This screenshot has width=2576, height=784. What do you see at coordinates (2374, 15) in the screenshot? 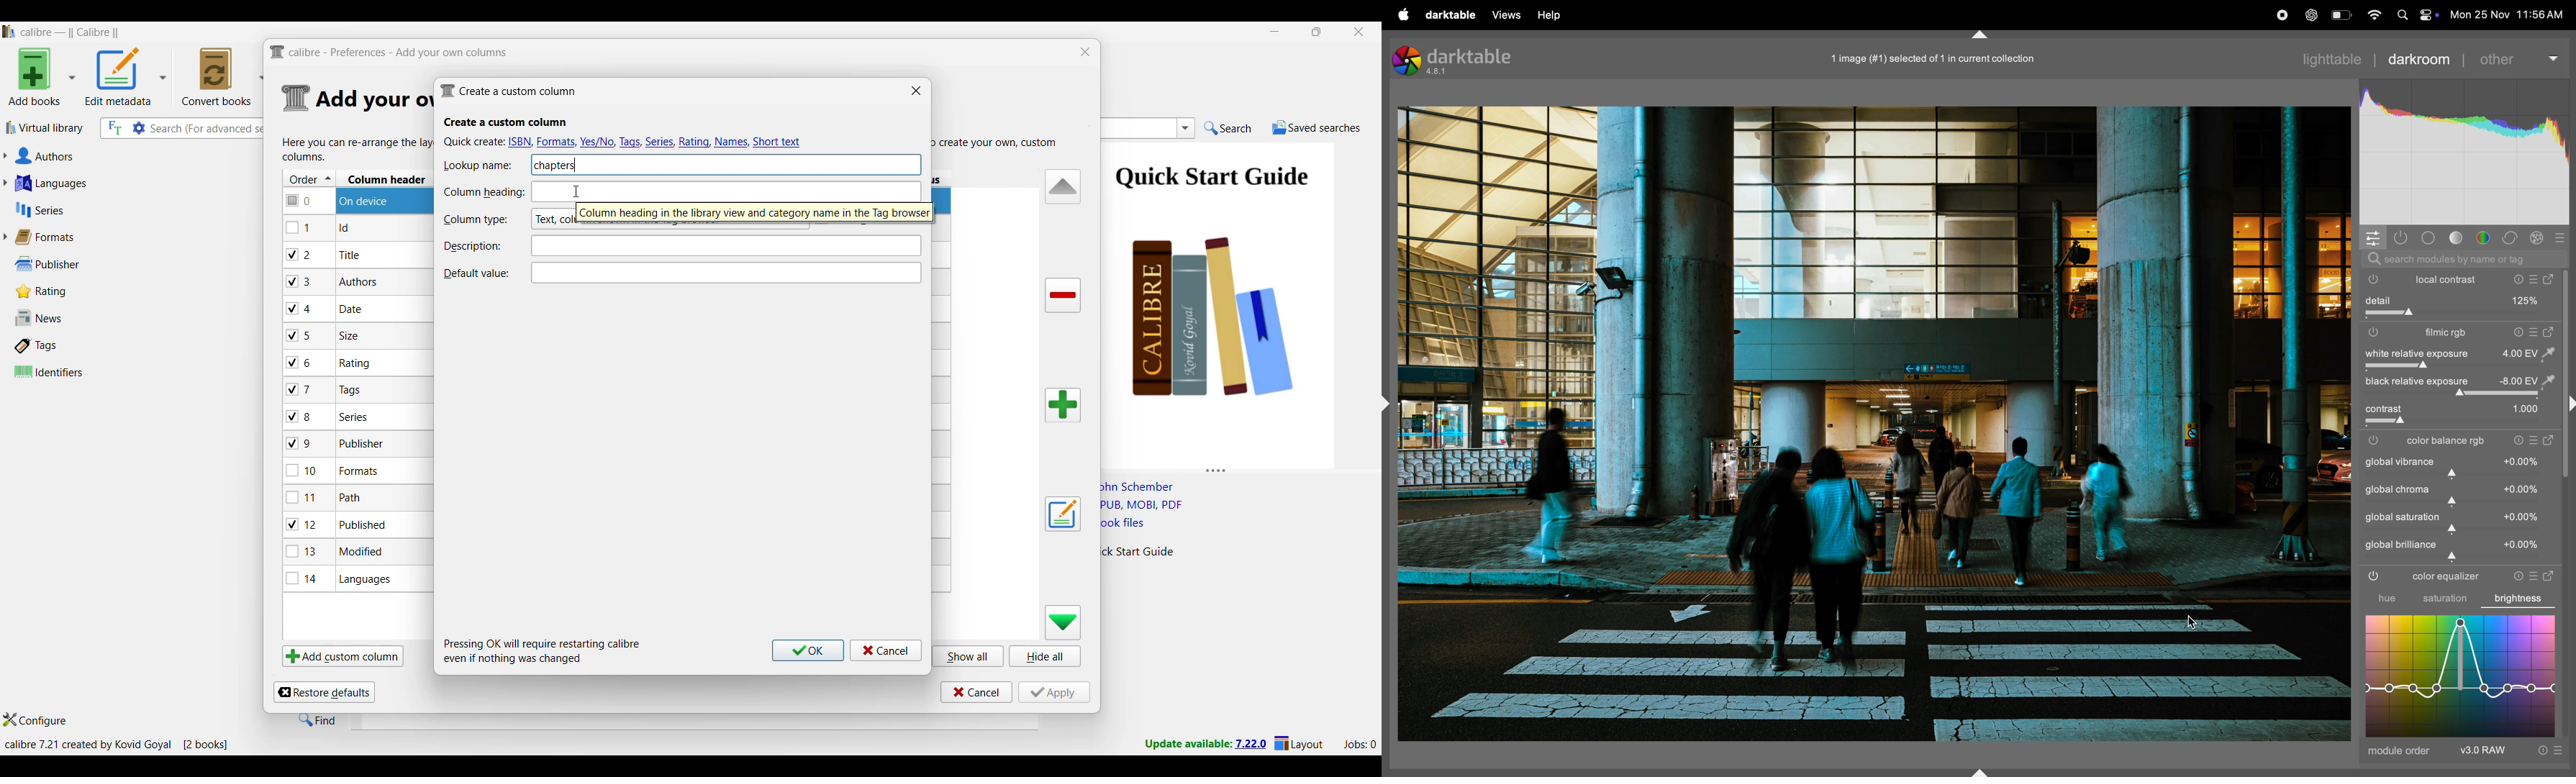
I see `wifi` at bounding box center [2374, 15].